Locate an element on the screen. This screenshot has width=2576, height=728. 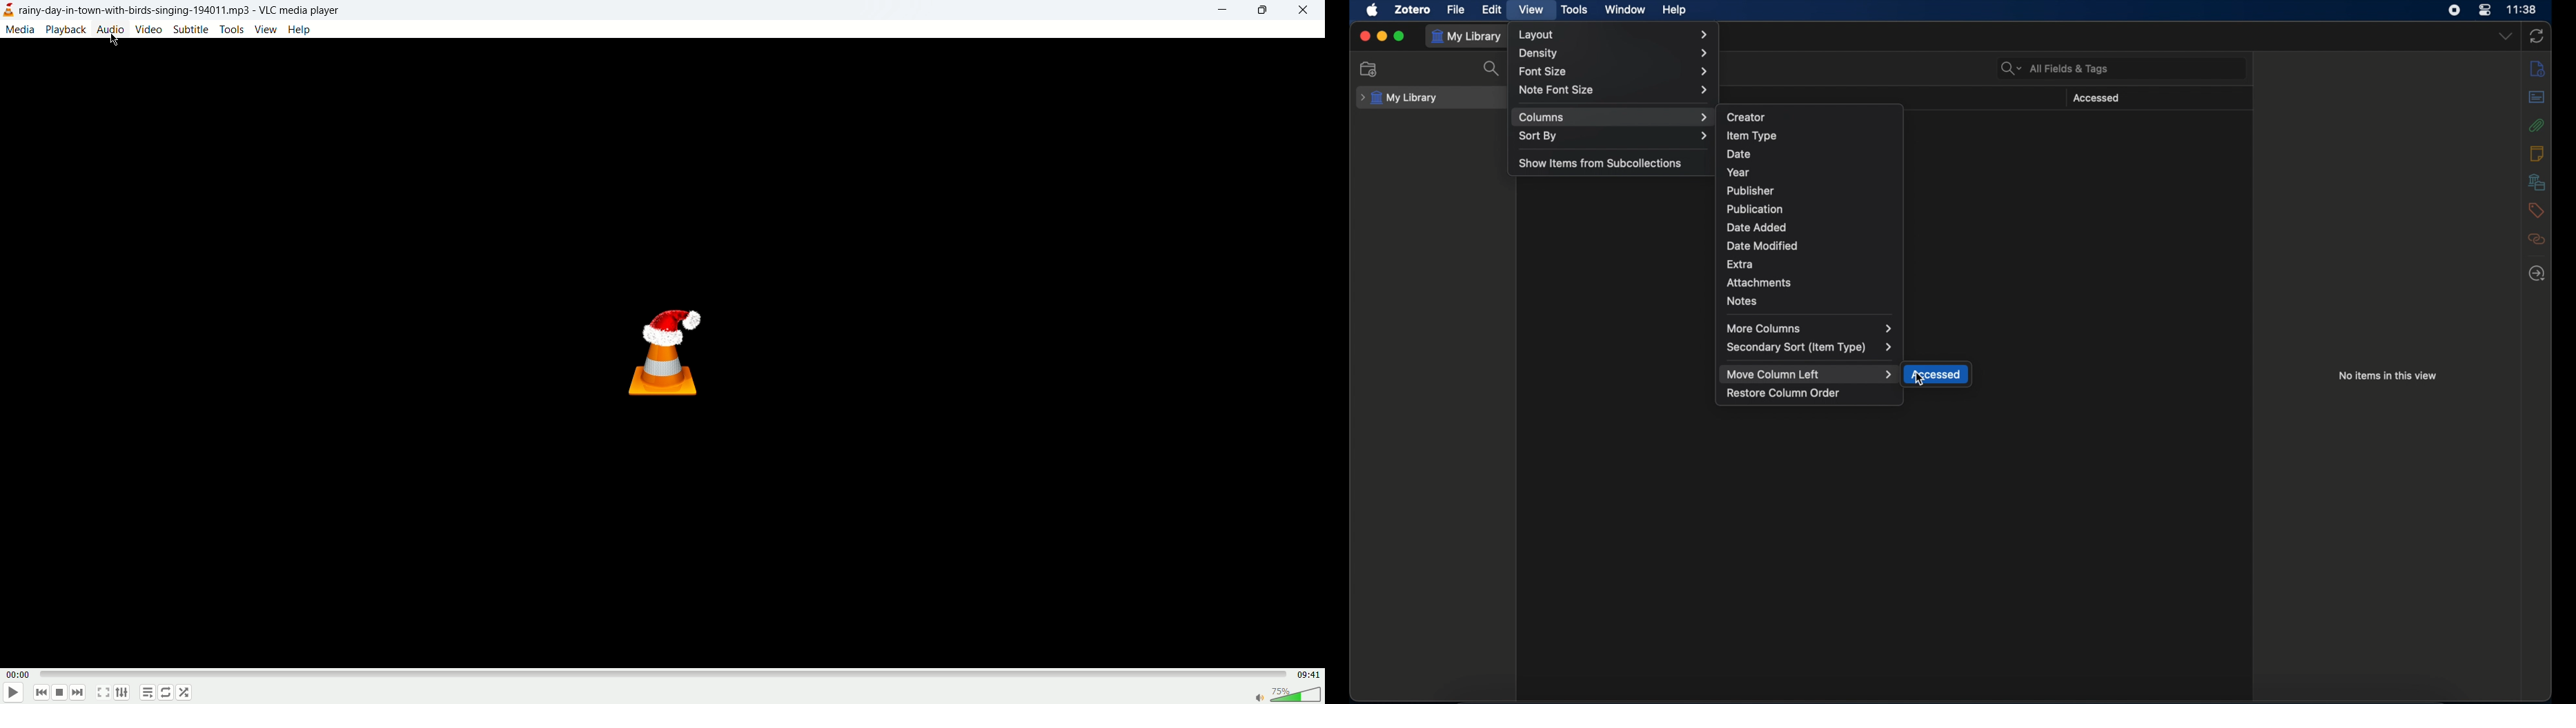
note font size is located at coordinates (1614, 90).